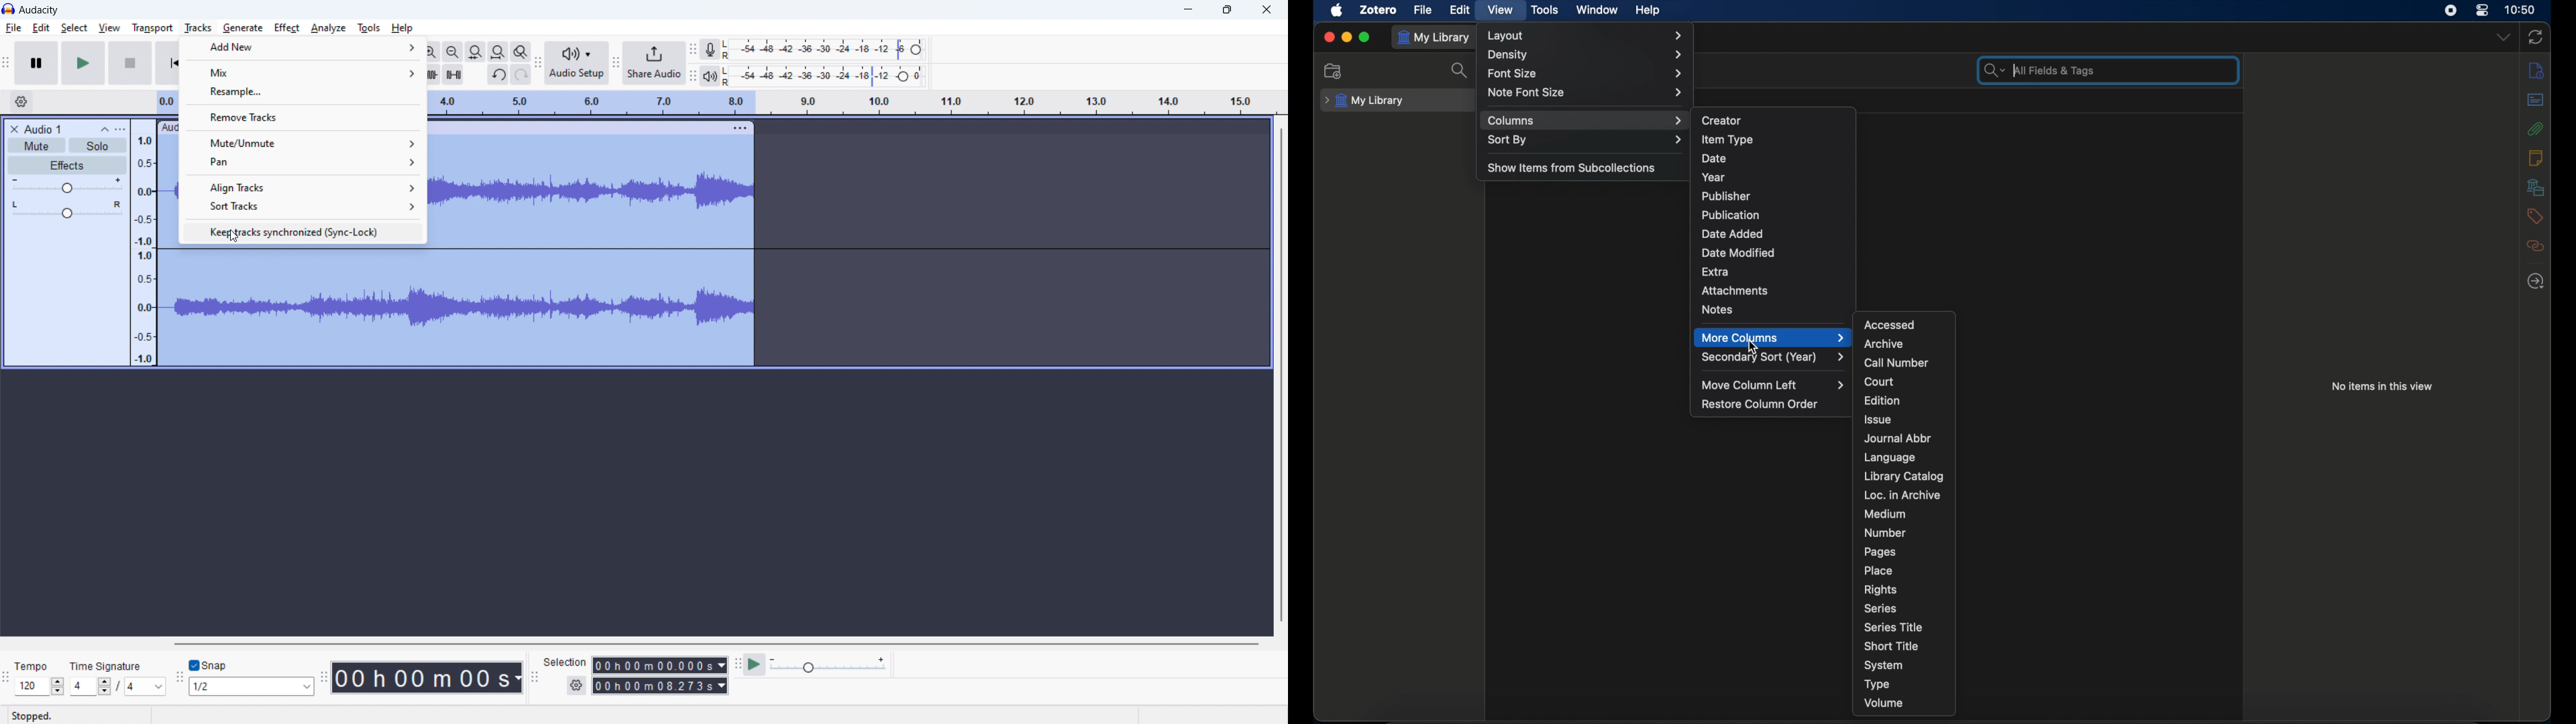 This screenshot has width=2576, height=728. What do you see at coordinates (36, 63) in the screenshot?
I see `pause` at bounding box center [36, 63].